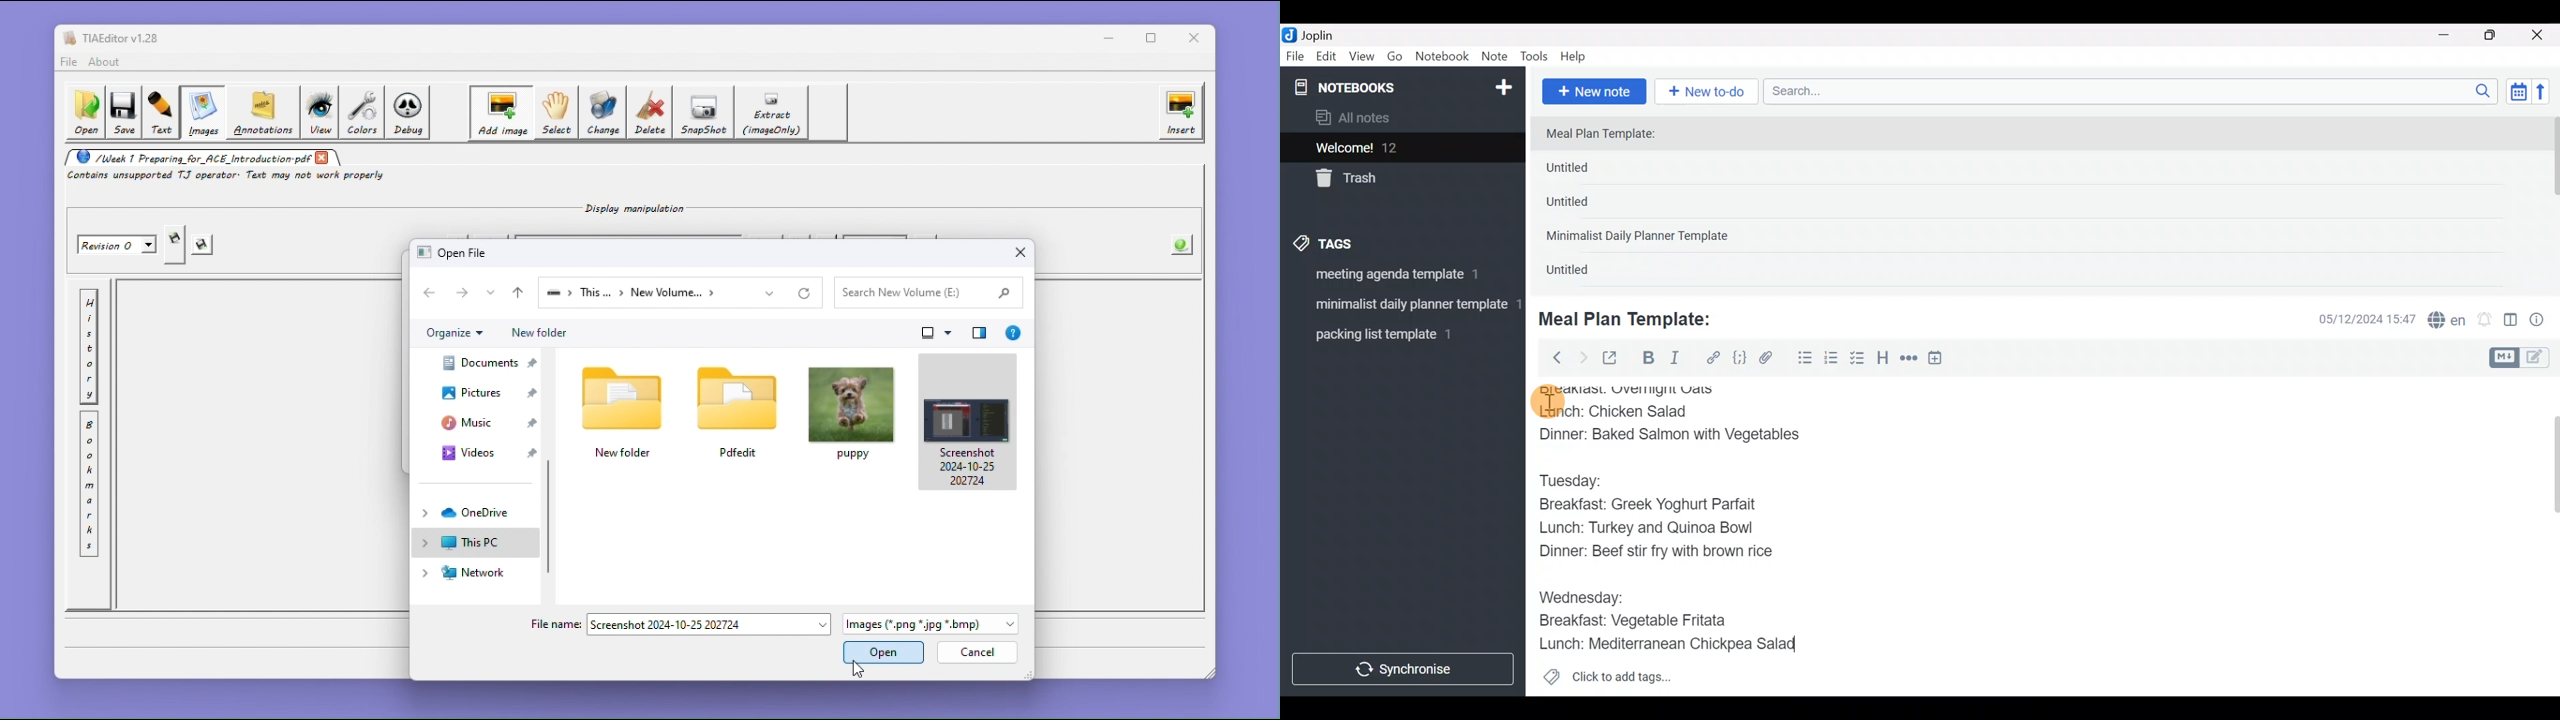 The width and height of the screenshot is (2576, 728). I want to click on New, so click(1503, 85).